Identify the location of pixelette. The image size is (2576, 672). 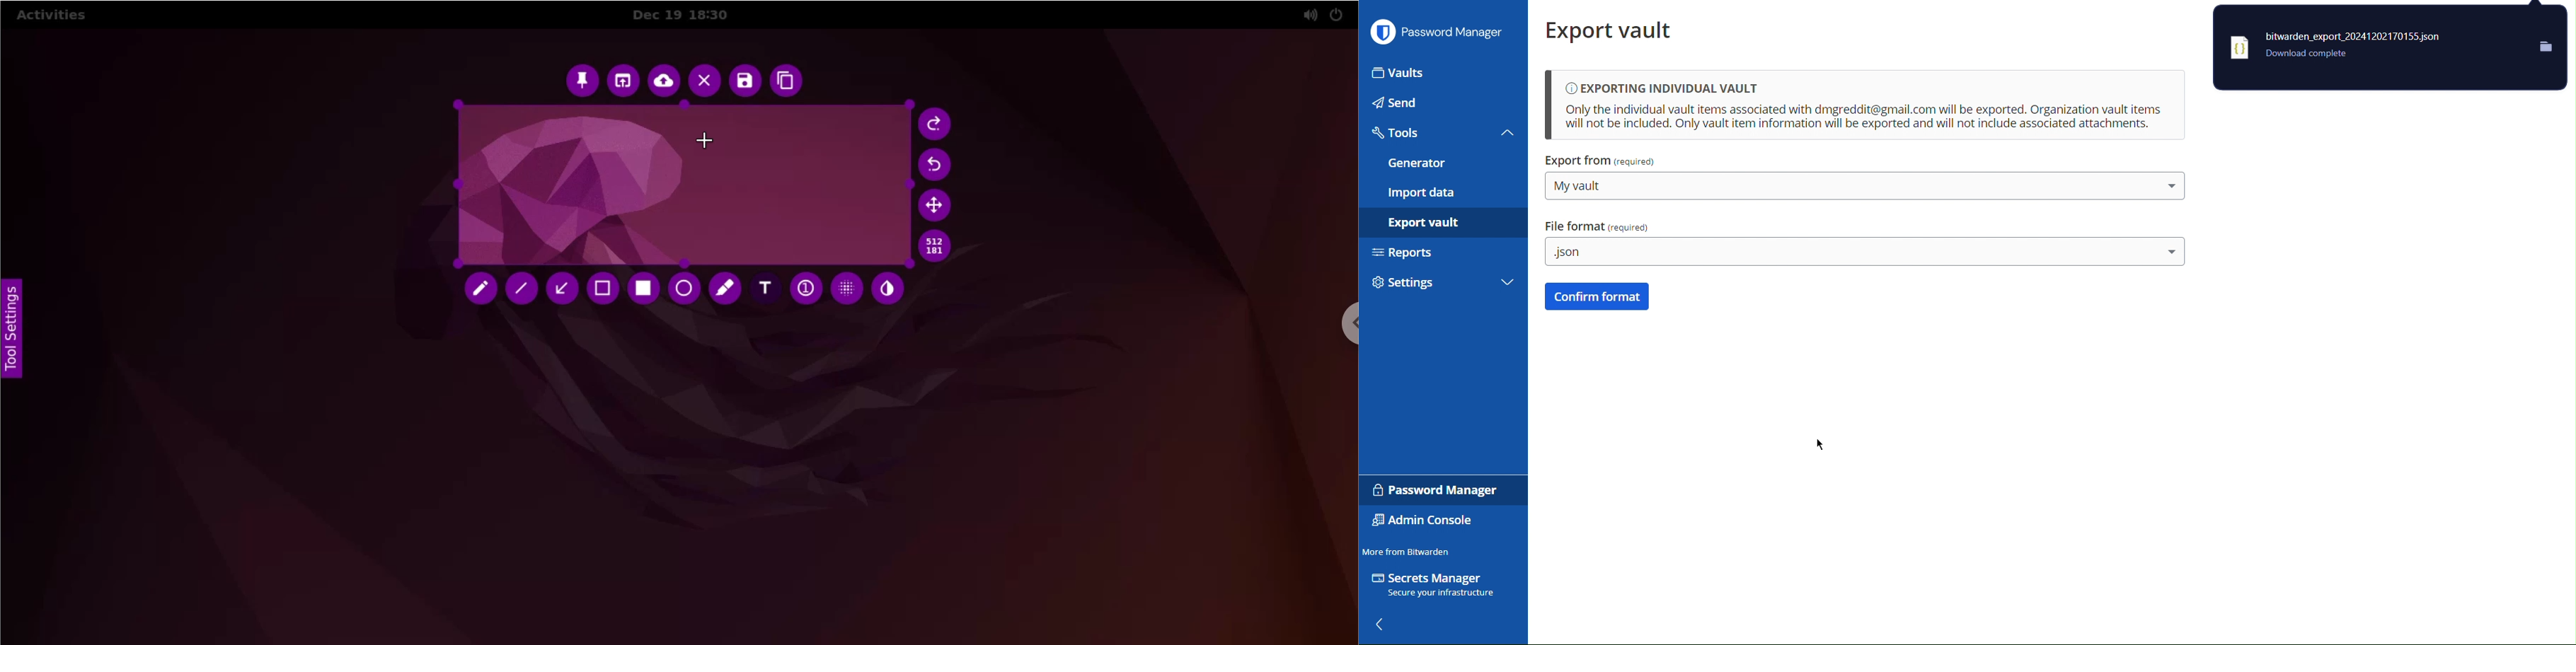
(846, 285).